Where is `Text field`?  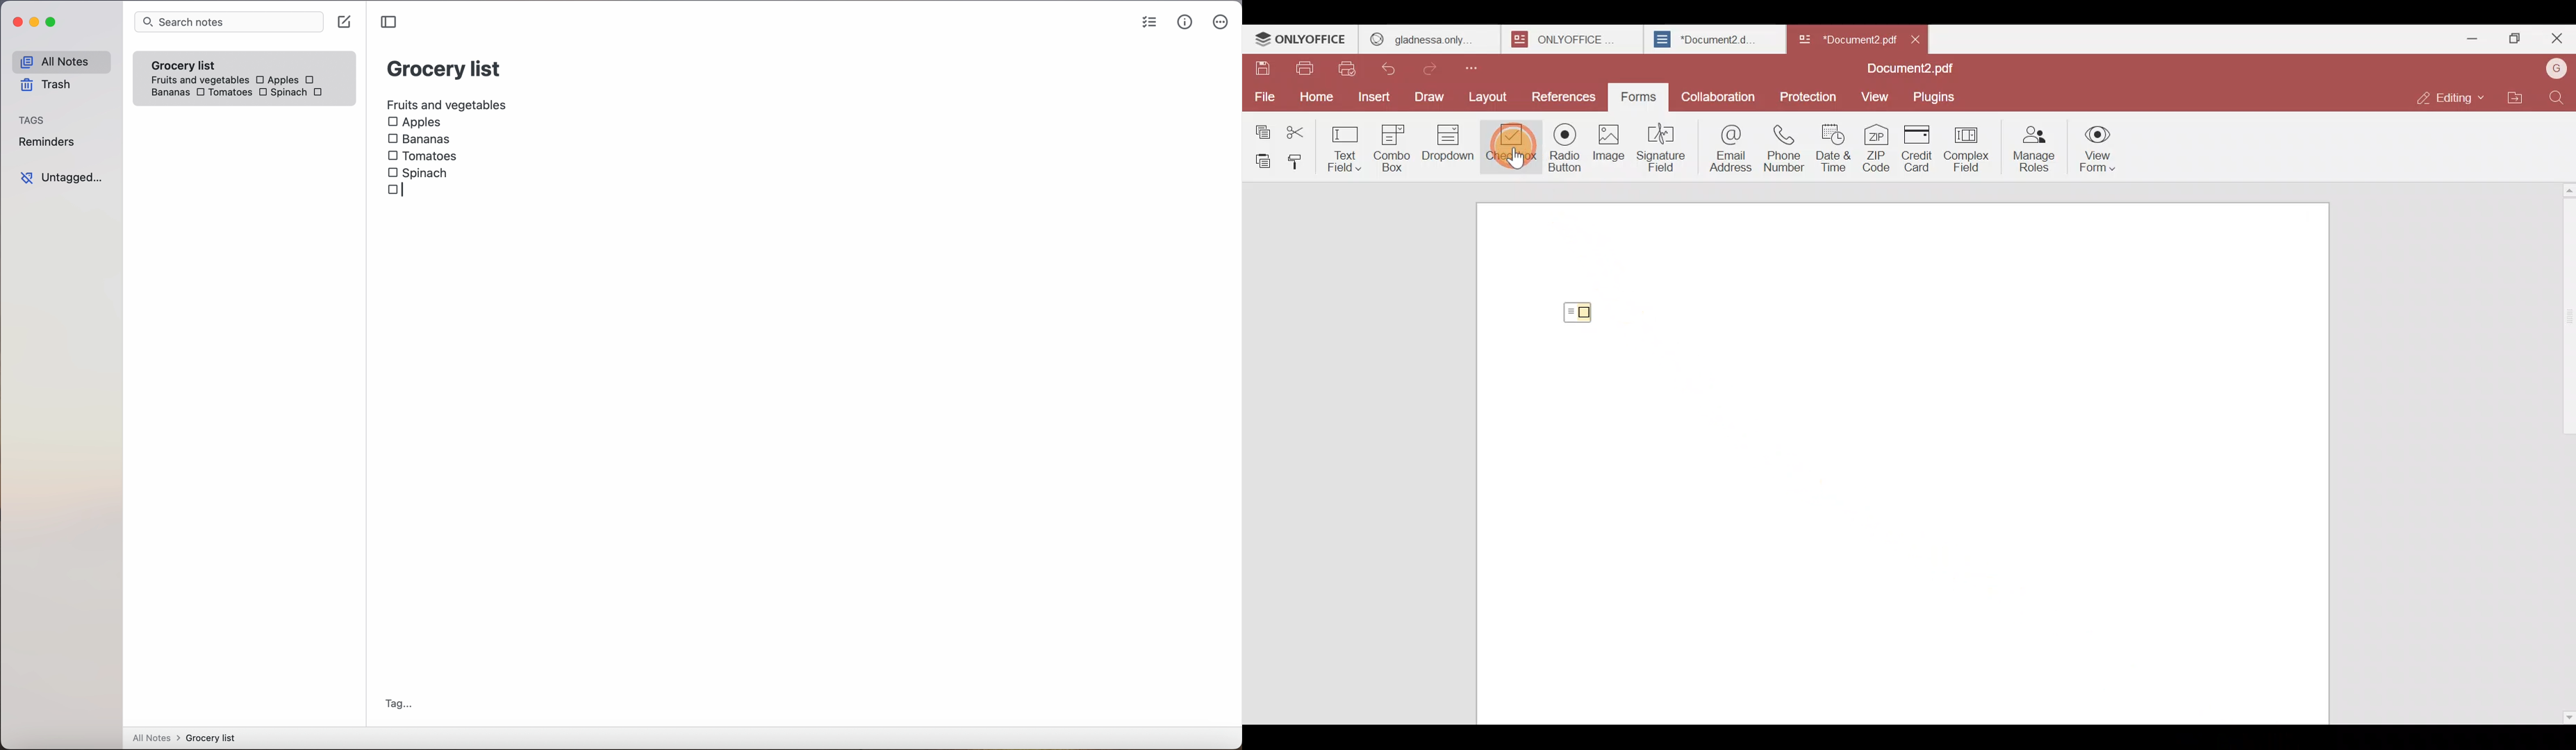 Text field is located at coordinates (1347, 144).